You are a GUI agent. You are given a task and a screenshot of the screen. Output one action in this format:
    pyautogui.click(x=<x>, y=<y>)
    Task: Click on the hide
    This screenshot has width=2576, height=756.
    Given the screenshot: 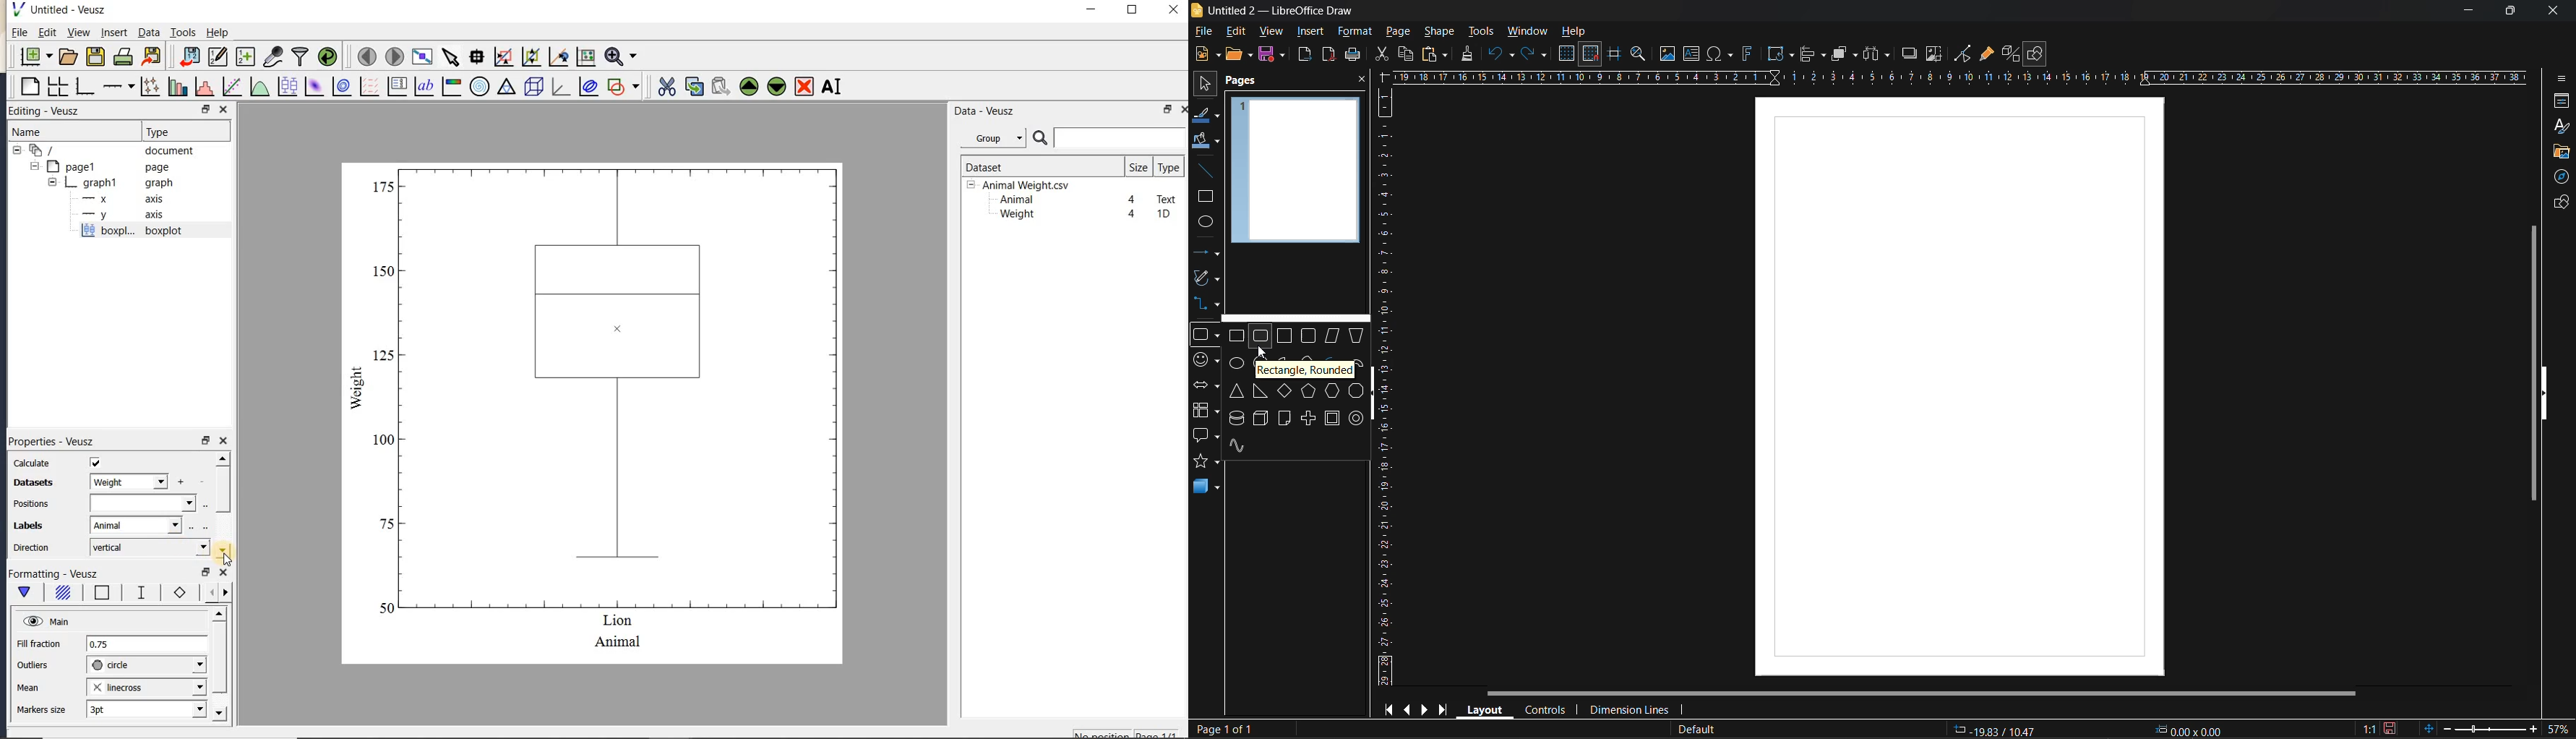 What is the action you would take?
    pyautogui.click(x=1373, y=397)
    